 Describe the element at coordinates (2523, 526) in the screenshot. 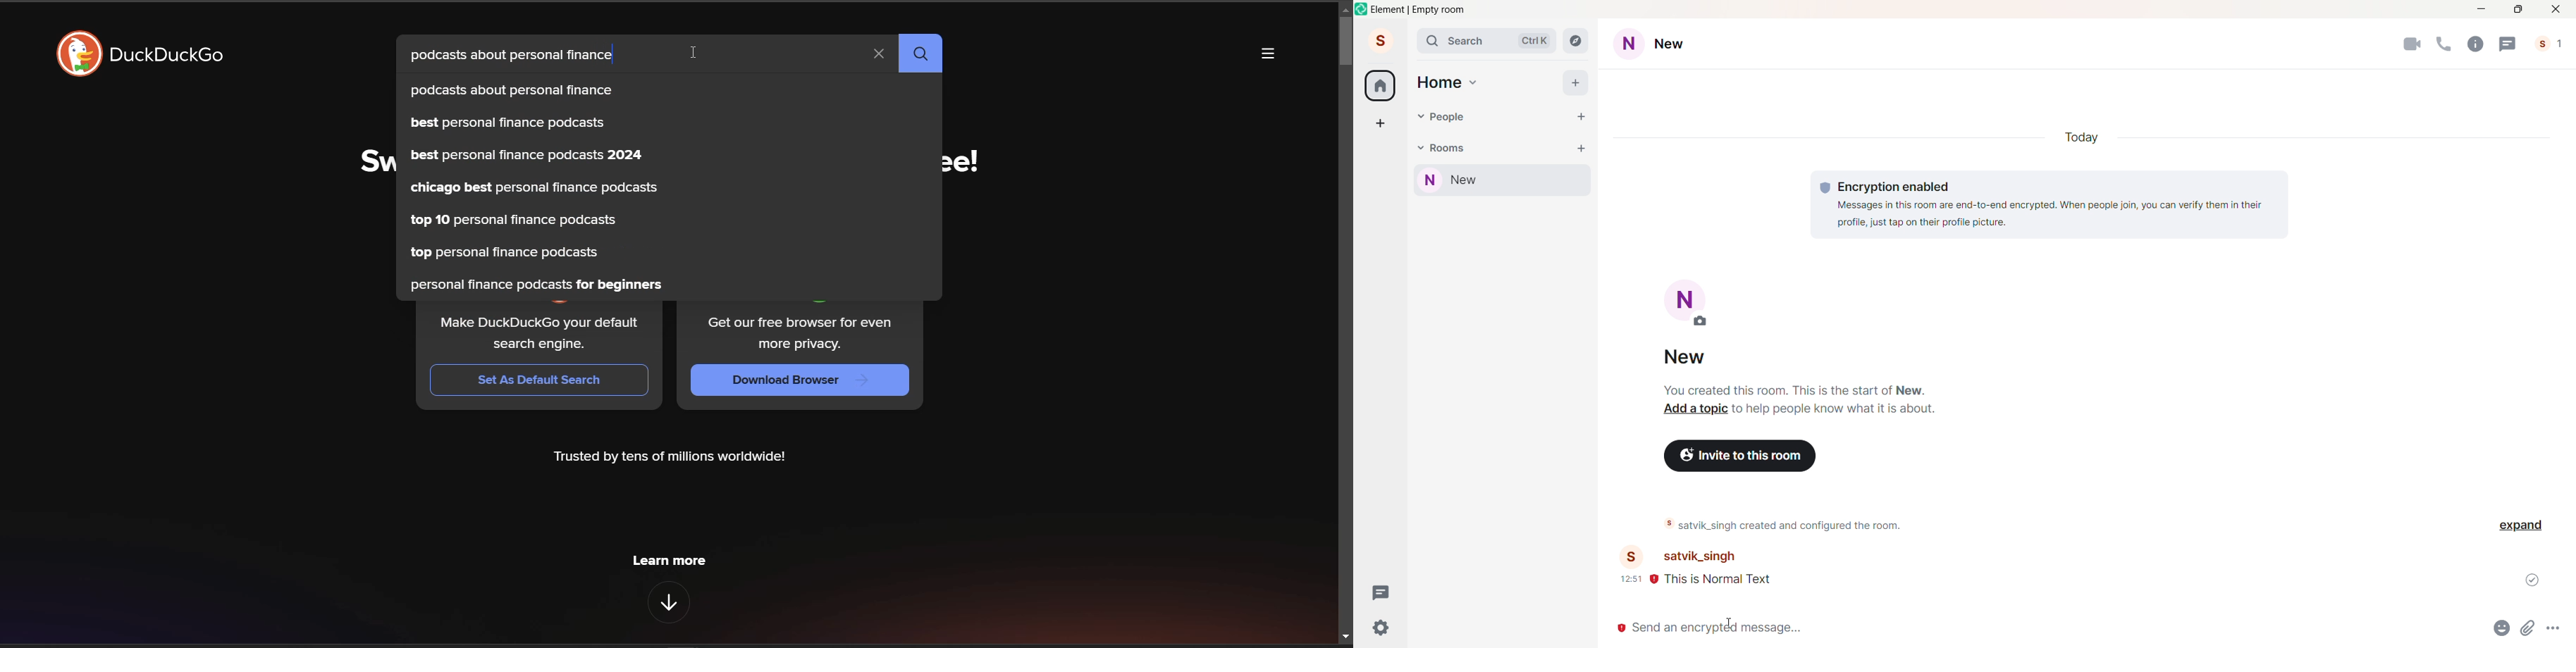

I see `Expand` at that location.